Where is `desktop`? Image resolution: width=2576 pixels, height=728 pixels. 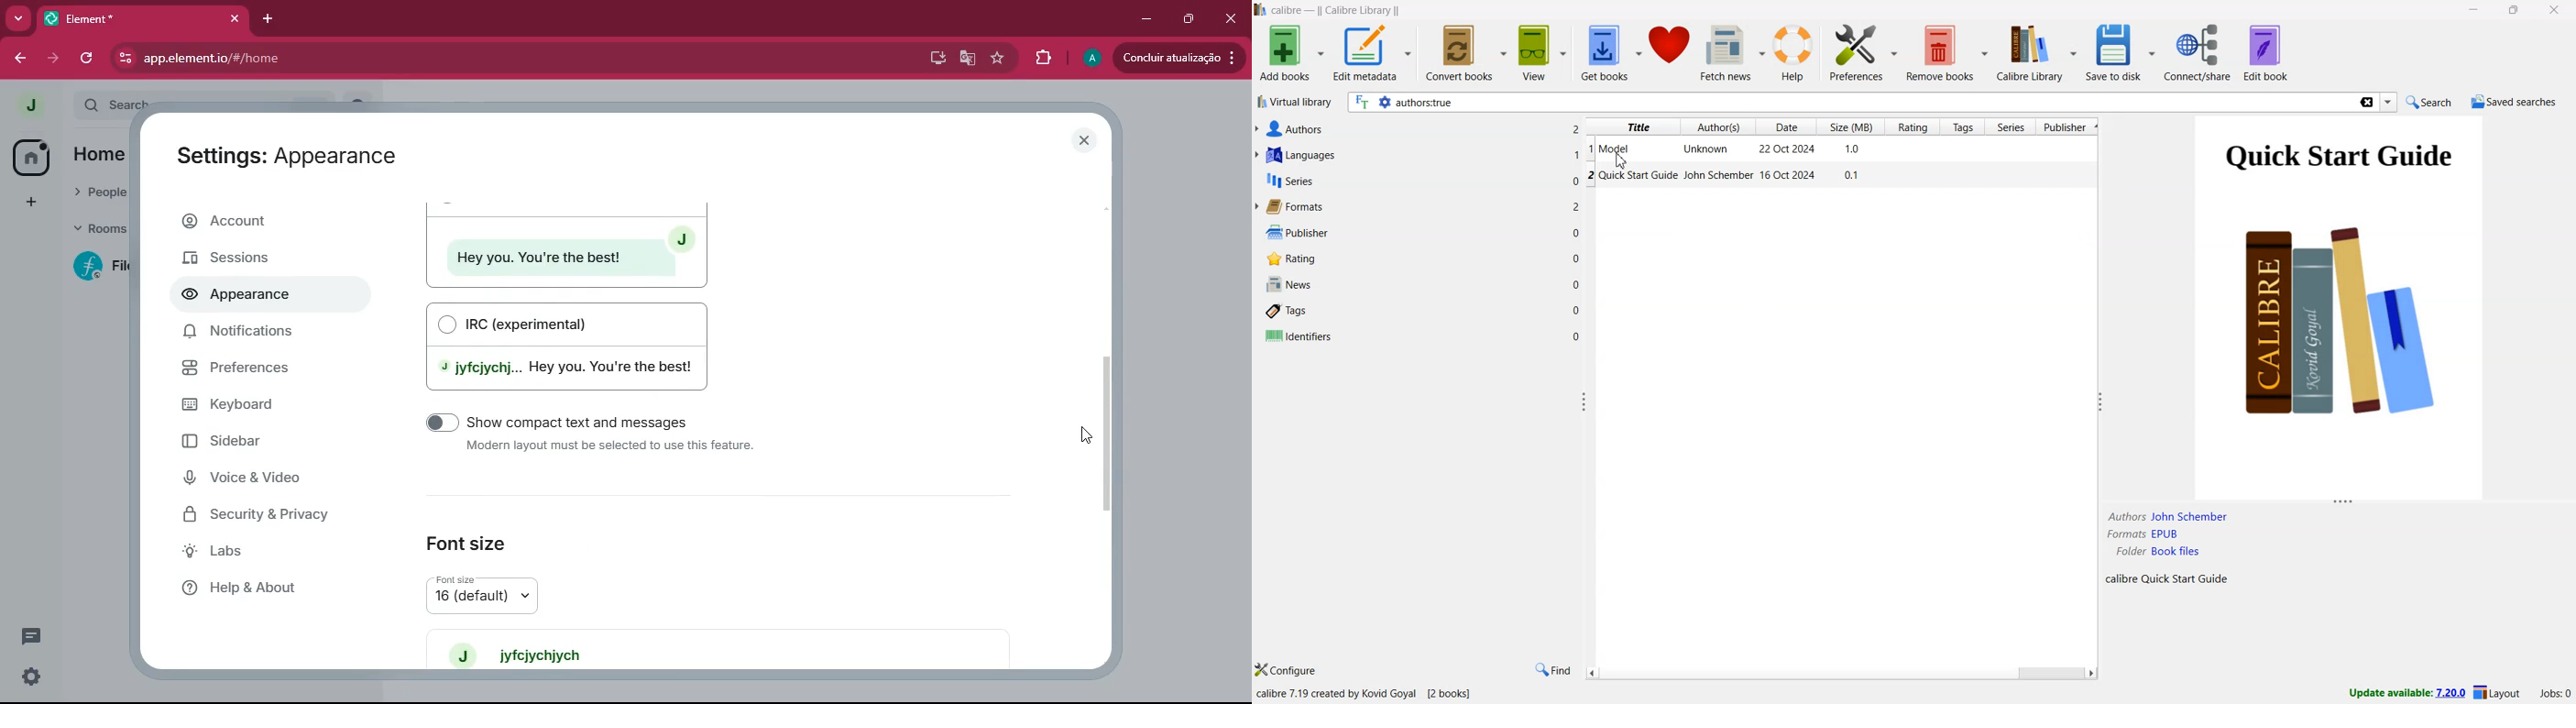 desktop is located at coordinates (934, 59).